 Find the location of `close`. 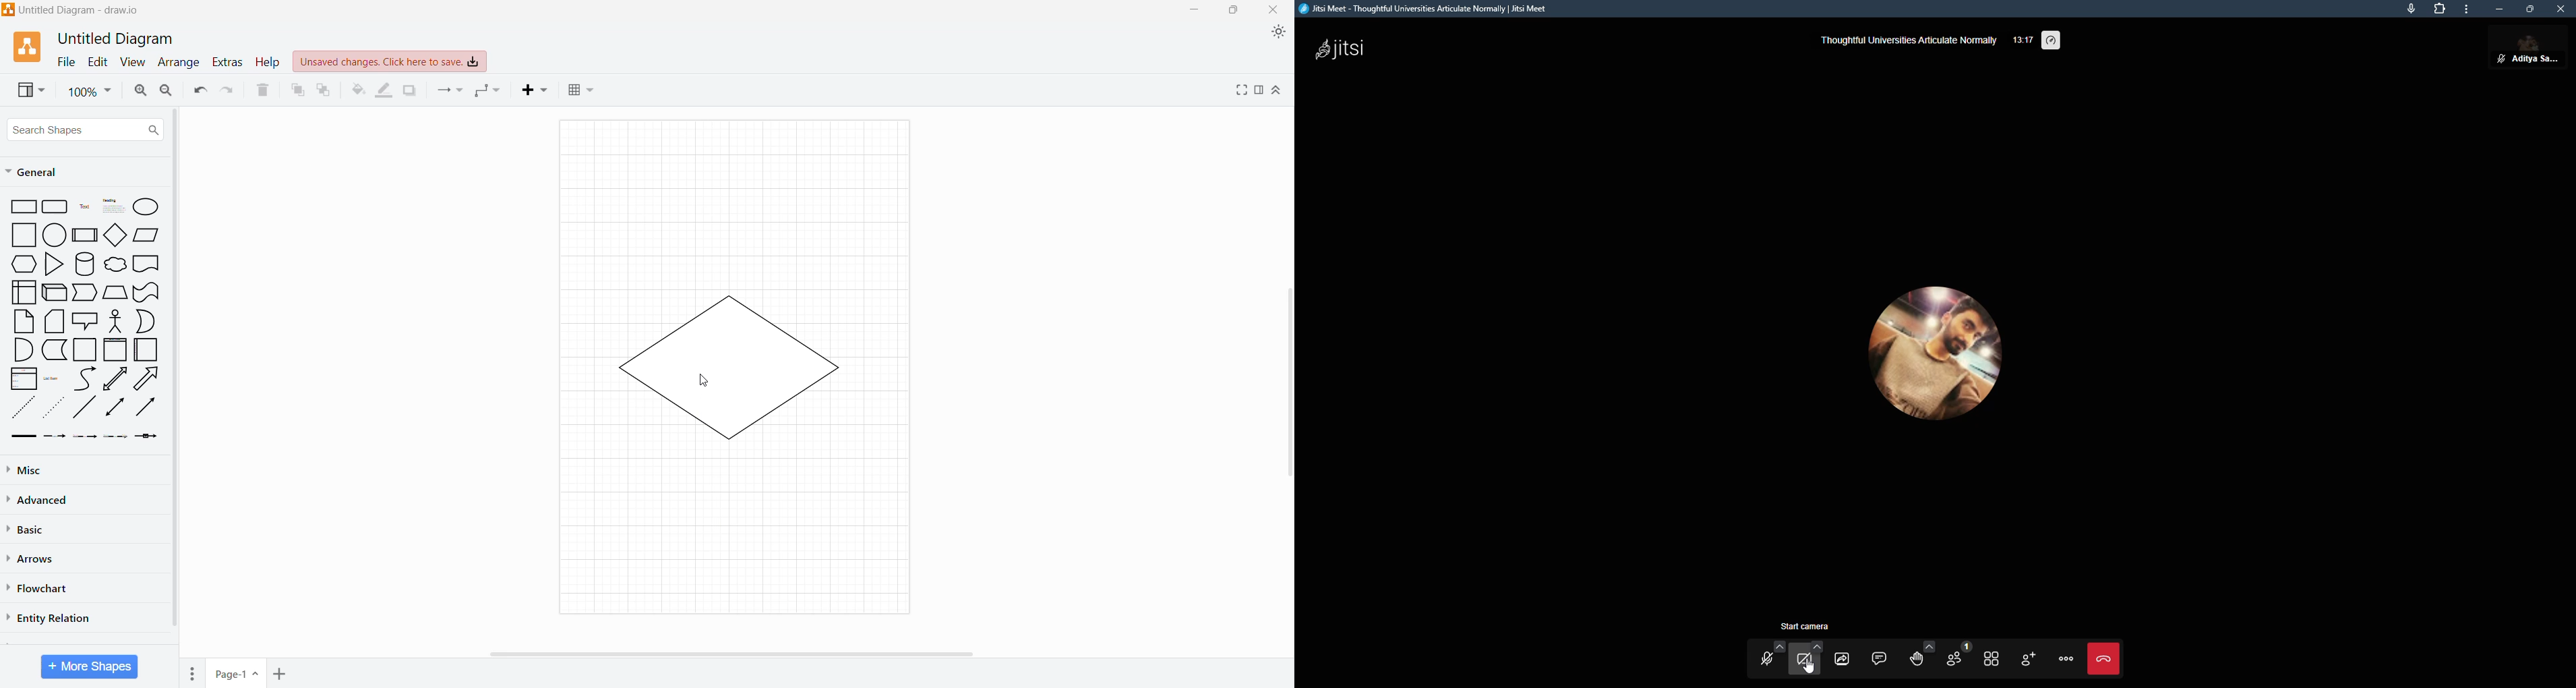

close is located at coordinates (2559, 9).